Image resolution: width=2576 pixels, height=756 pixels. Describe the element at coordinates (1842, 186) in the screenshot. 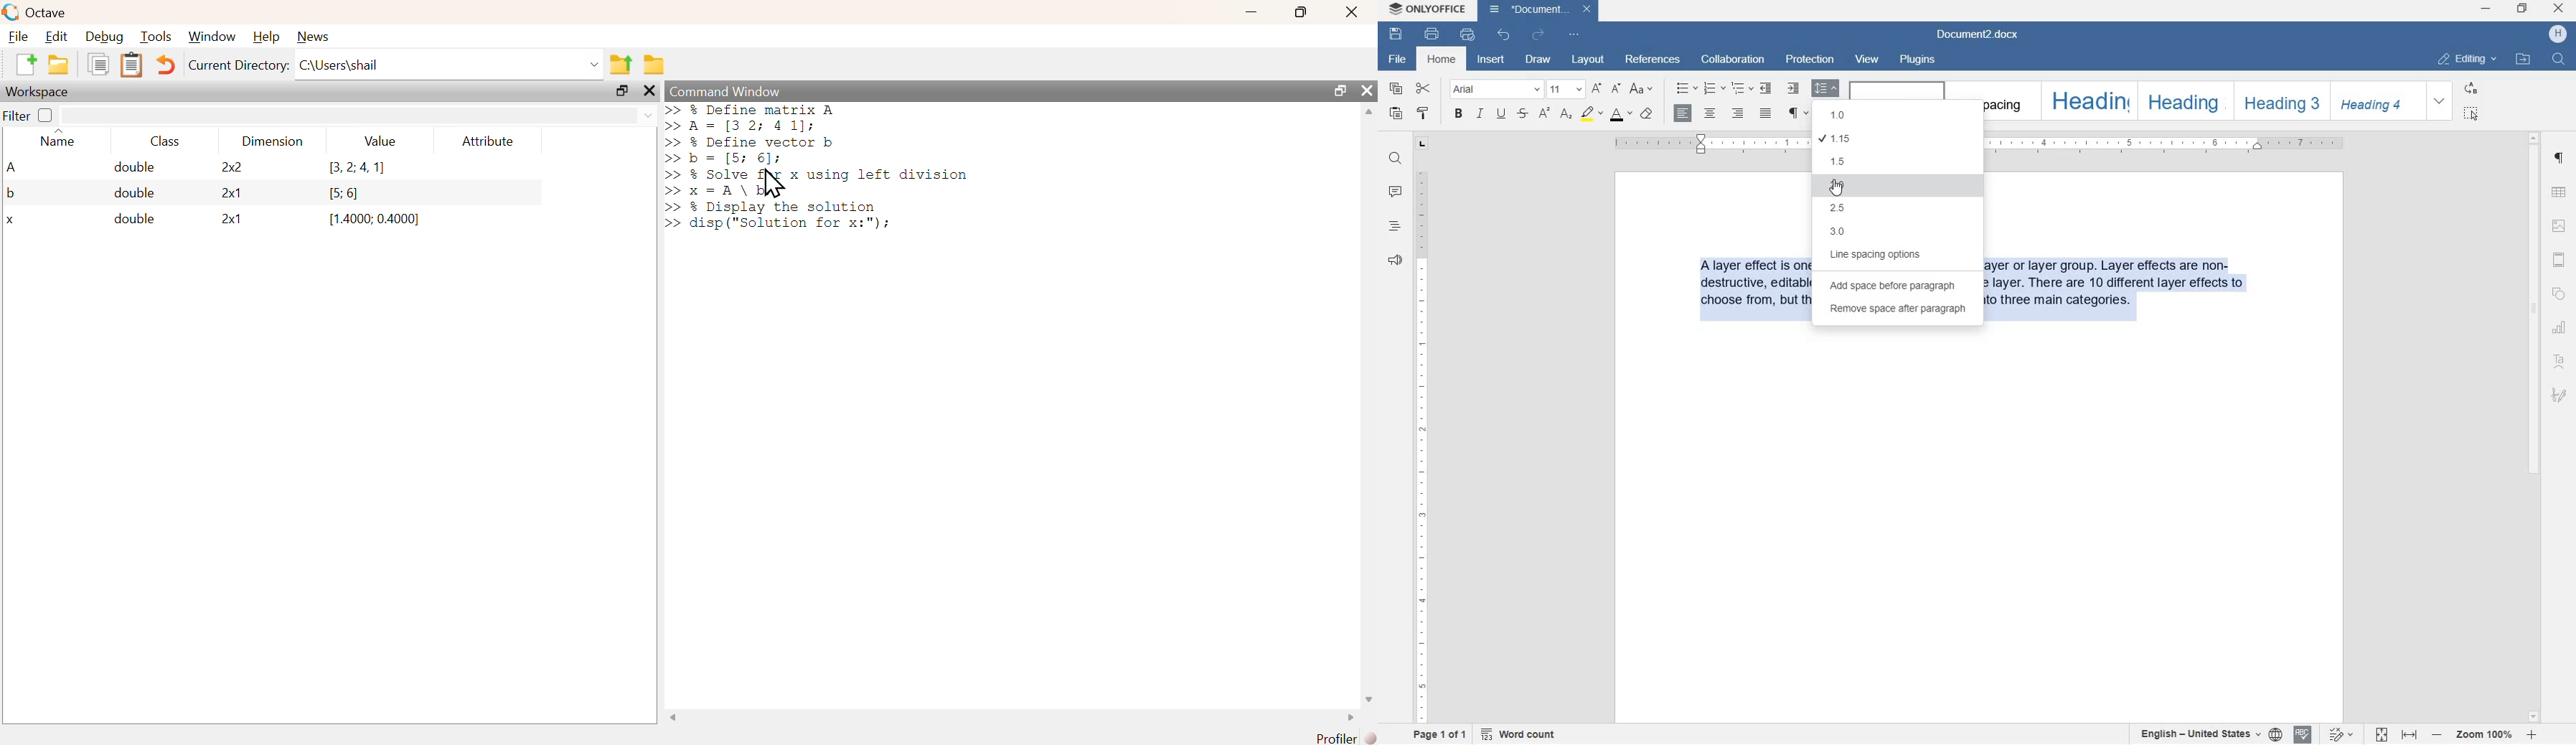

I see `2.0` at that location.